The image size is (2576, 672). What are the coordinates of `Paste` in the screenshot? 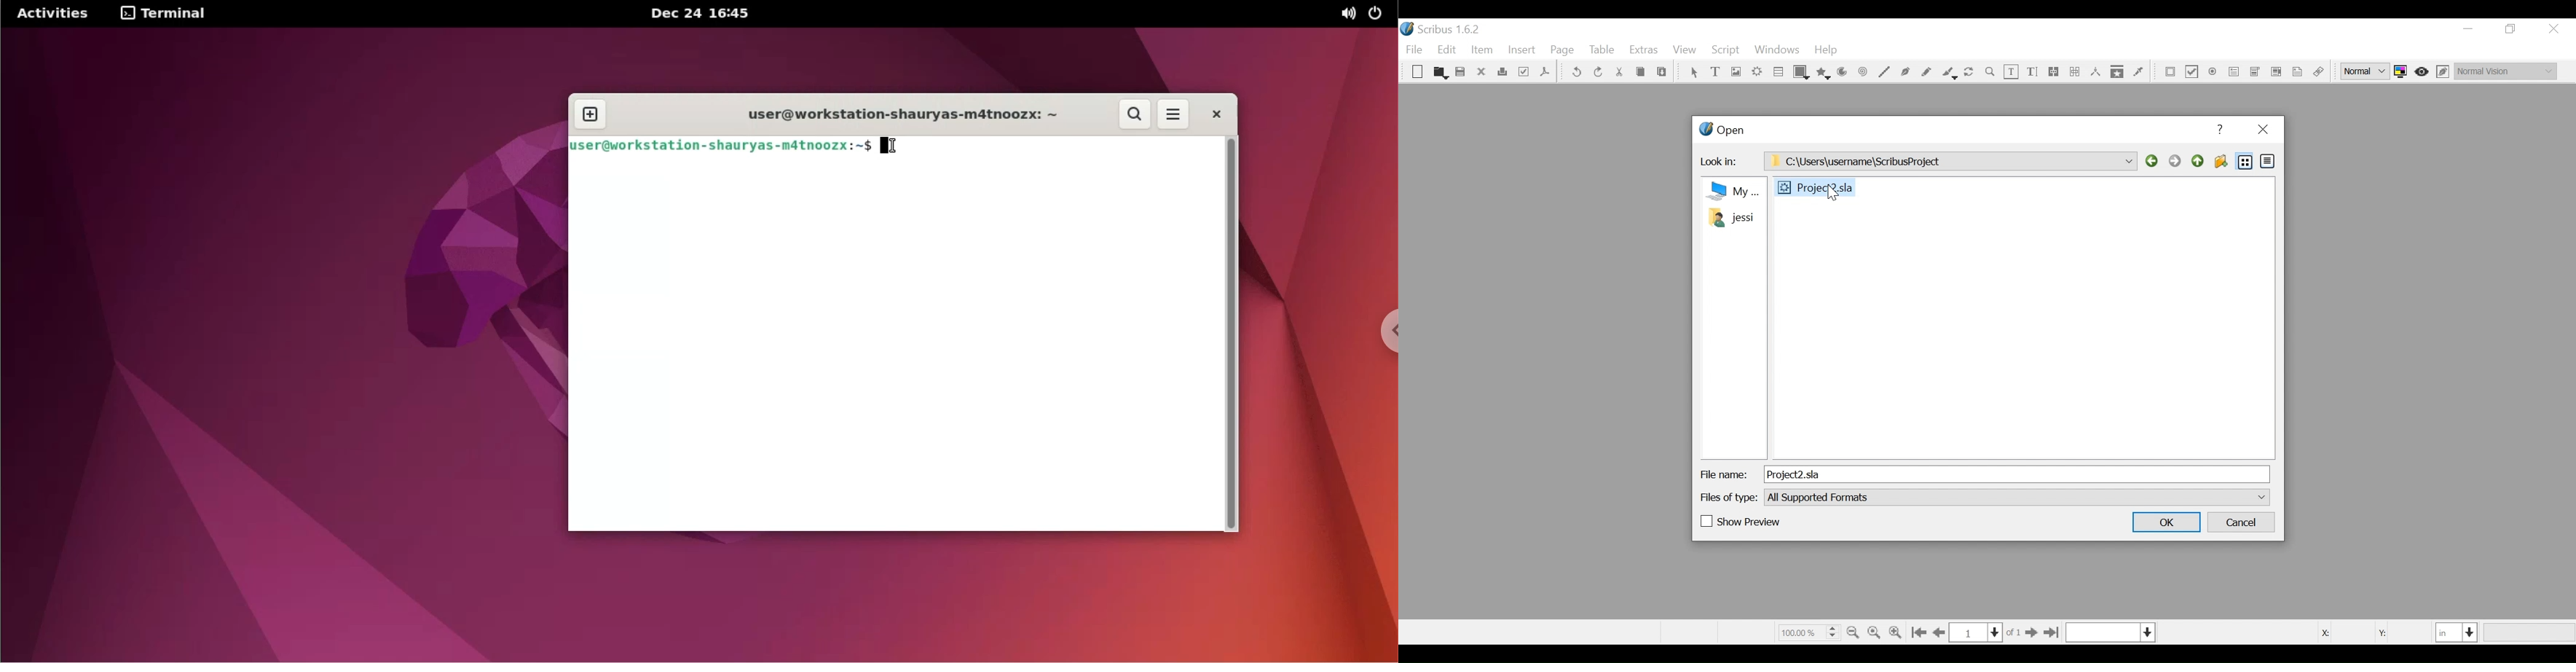 It's located at (1662, 73).